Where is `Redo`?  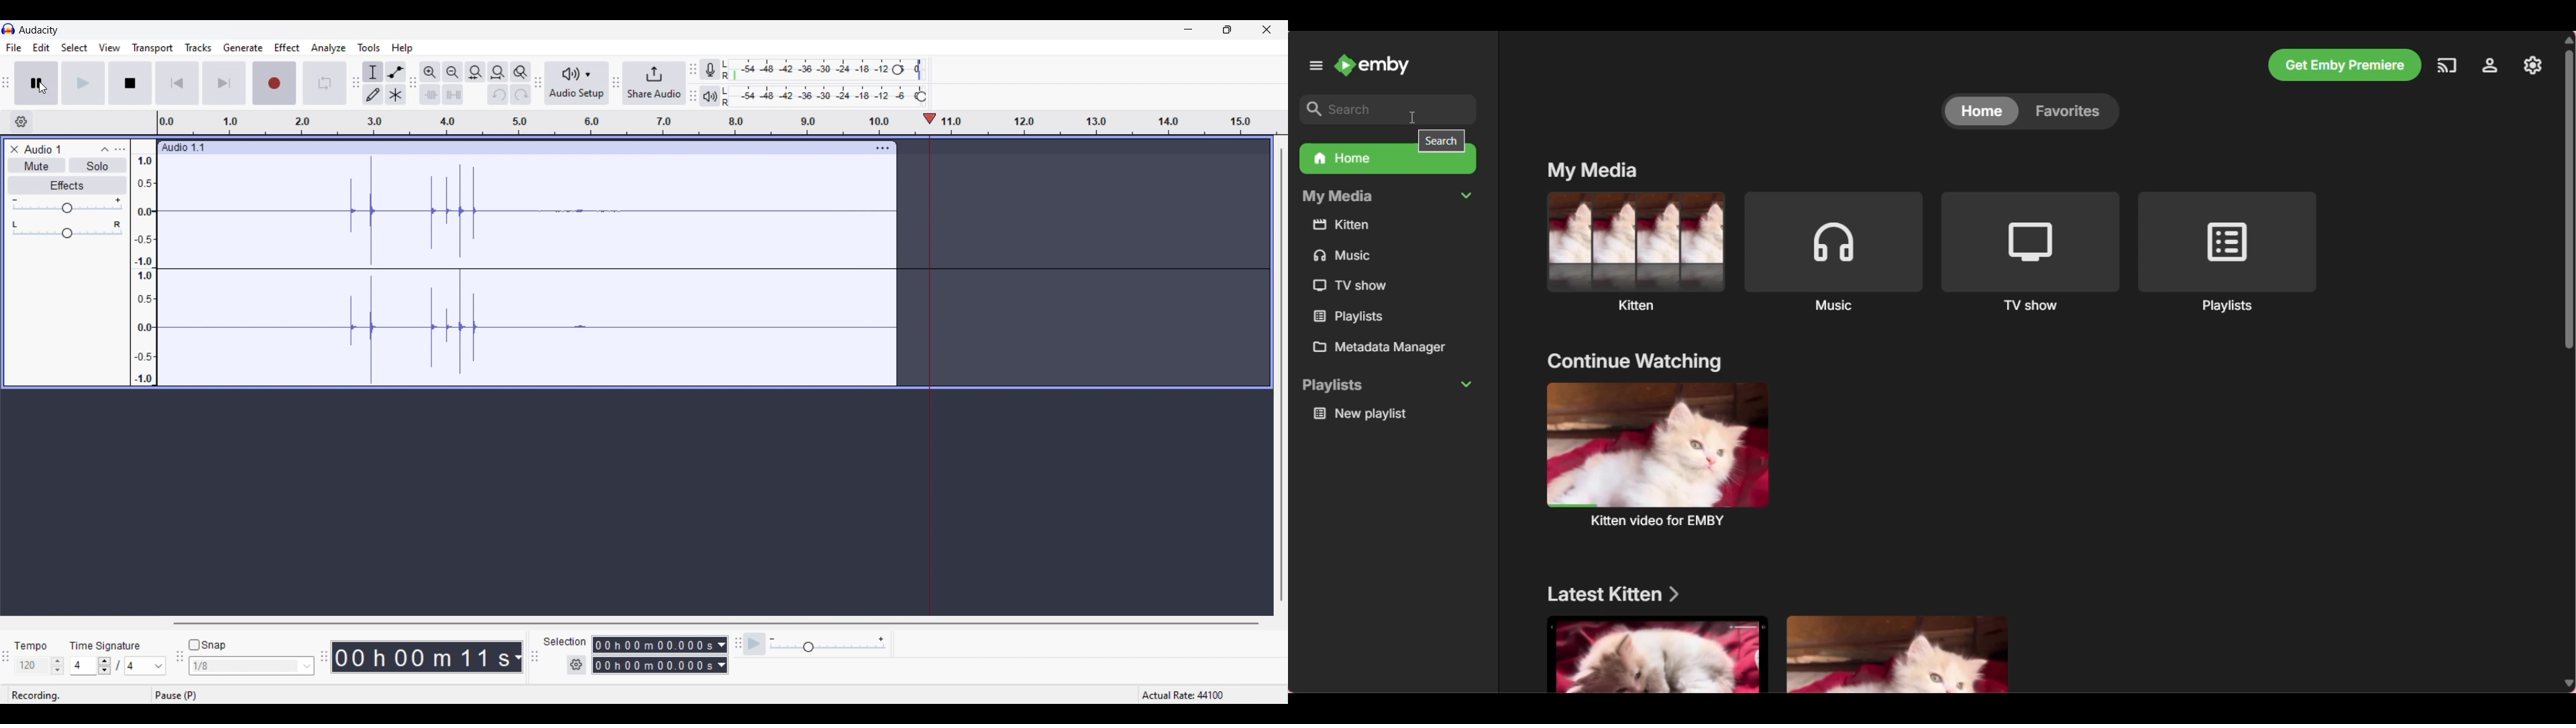 Redo is located at coordinates (521, 95).